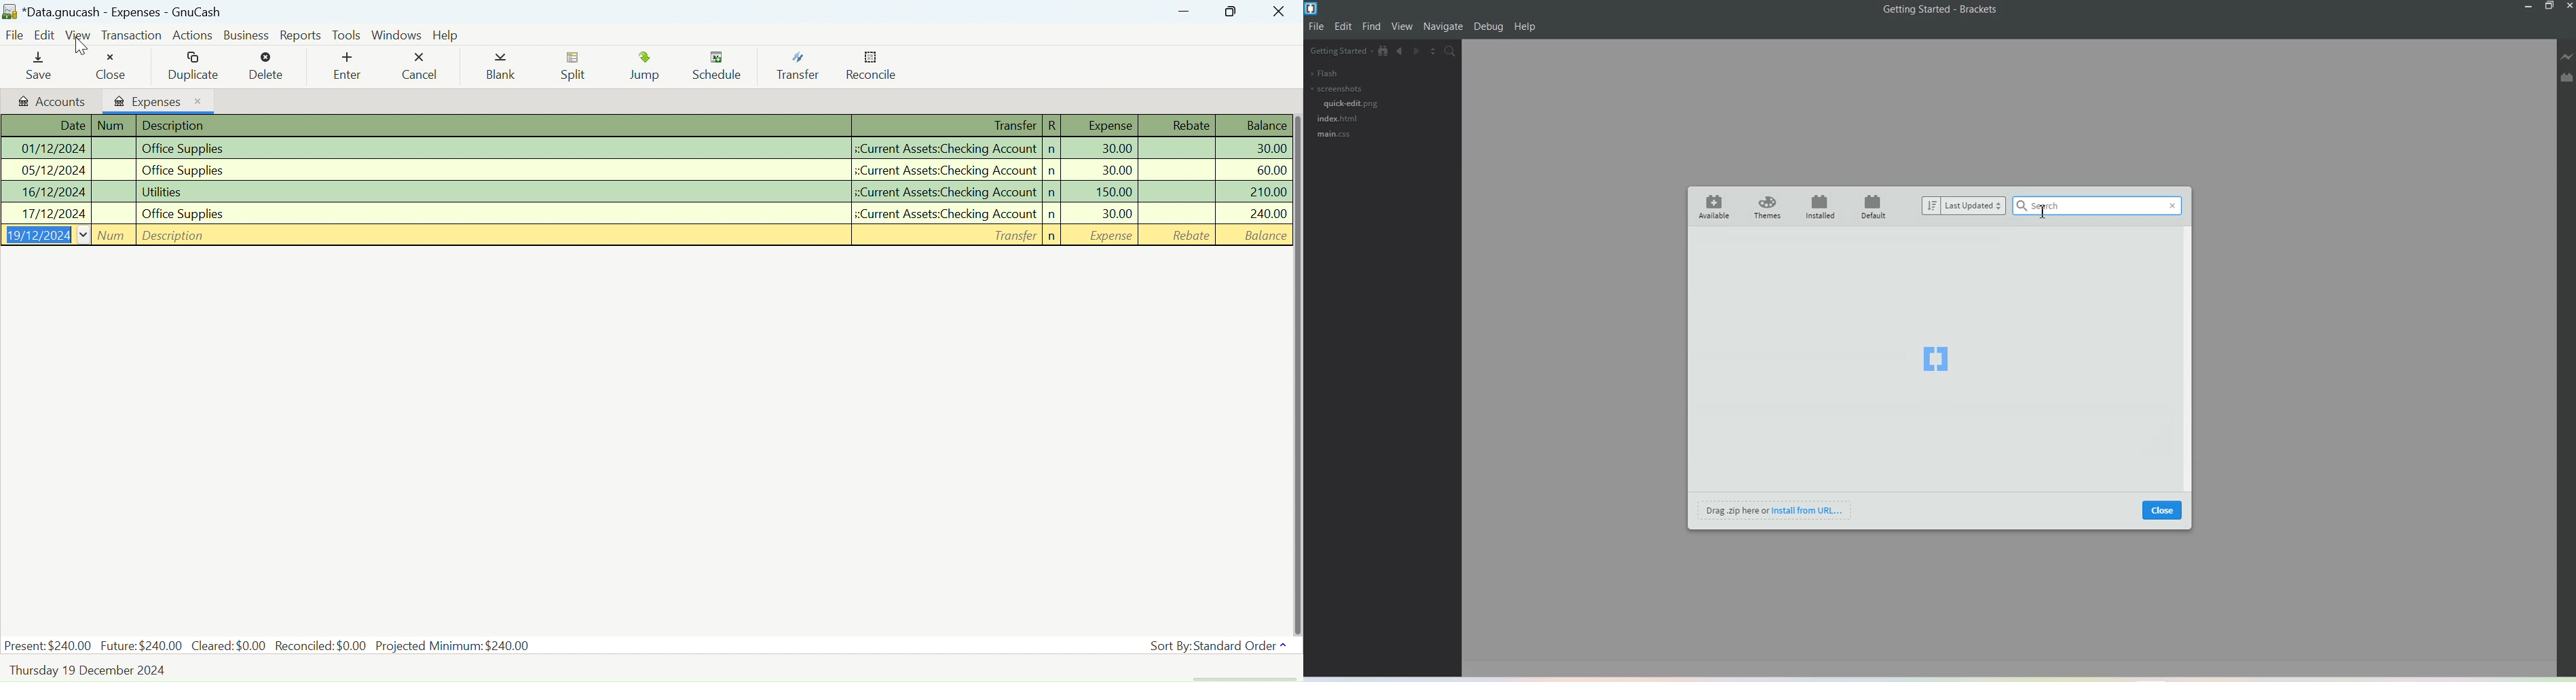  I want to click on Navigate Forwards, so click(1419, 53).